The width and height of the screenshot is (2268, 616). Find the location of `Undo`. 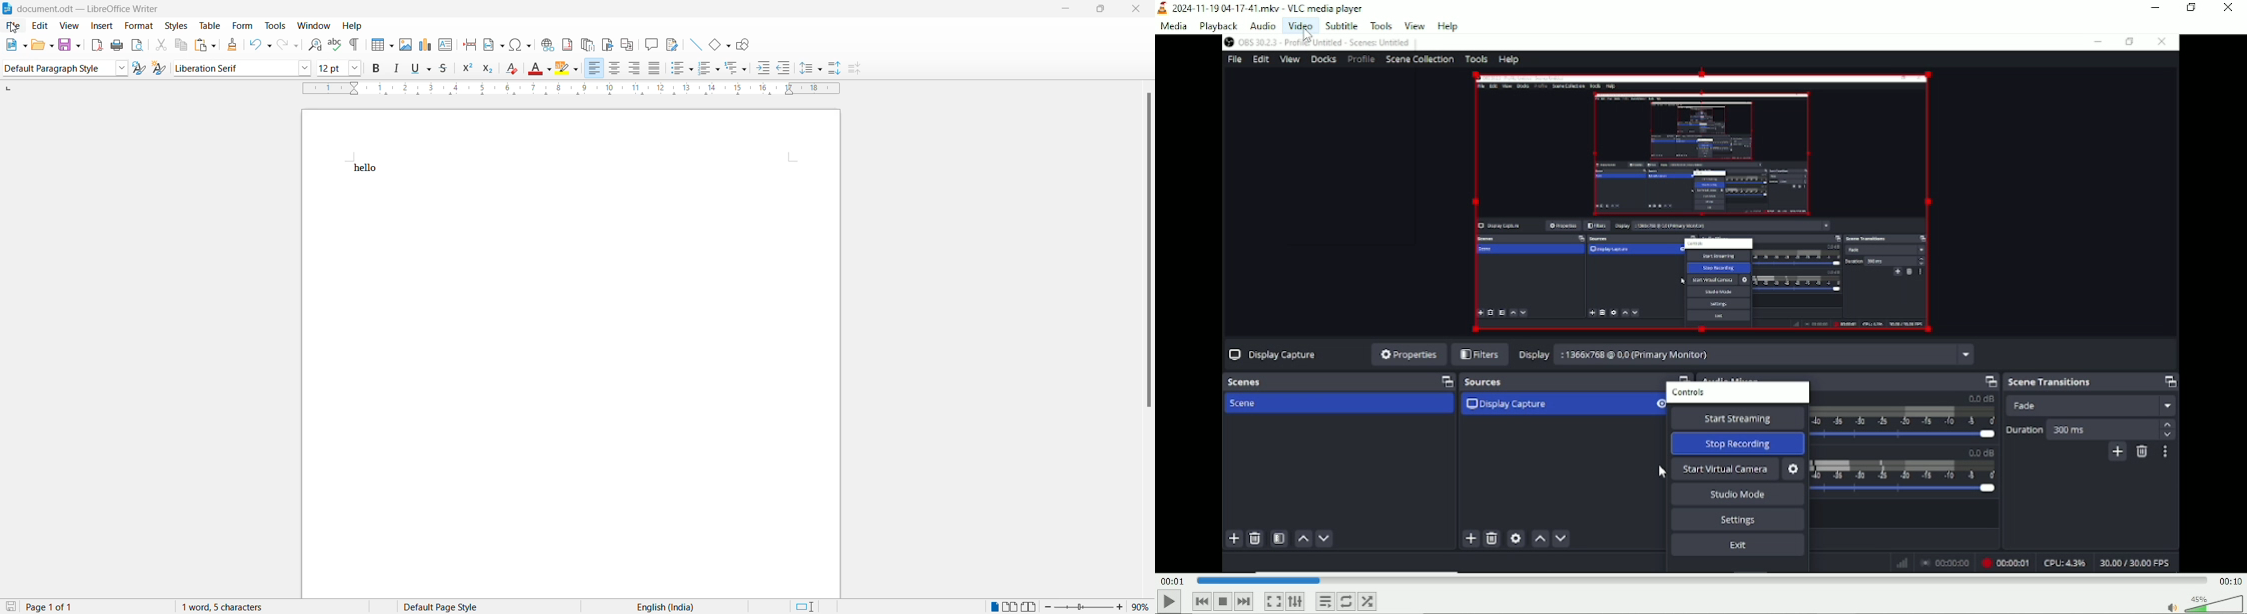

Undo is located at coordinates (255, 45).